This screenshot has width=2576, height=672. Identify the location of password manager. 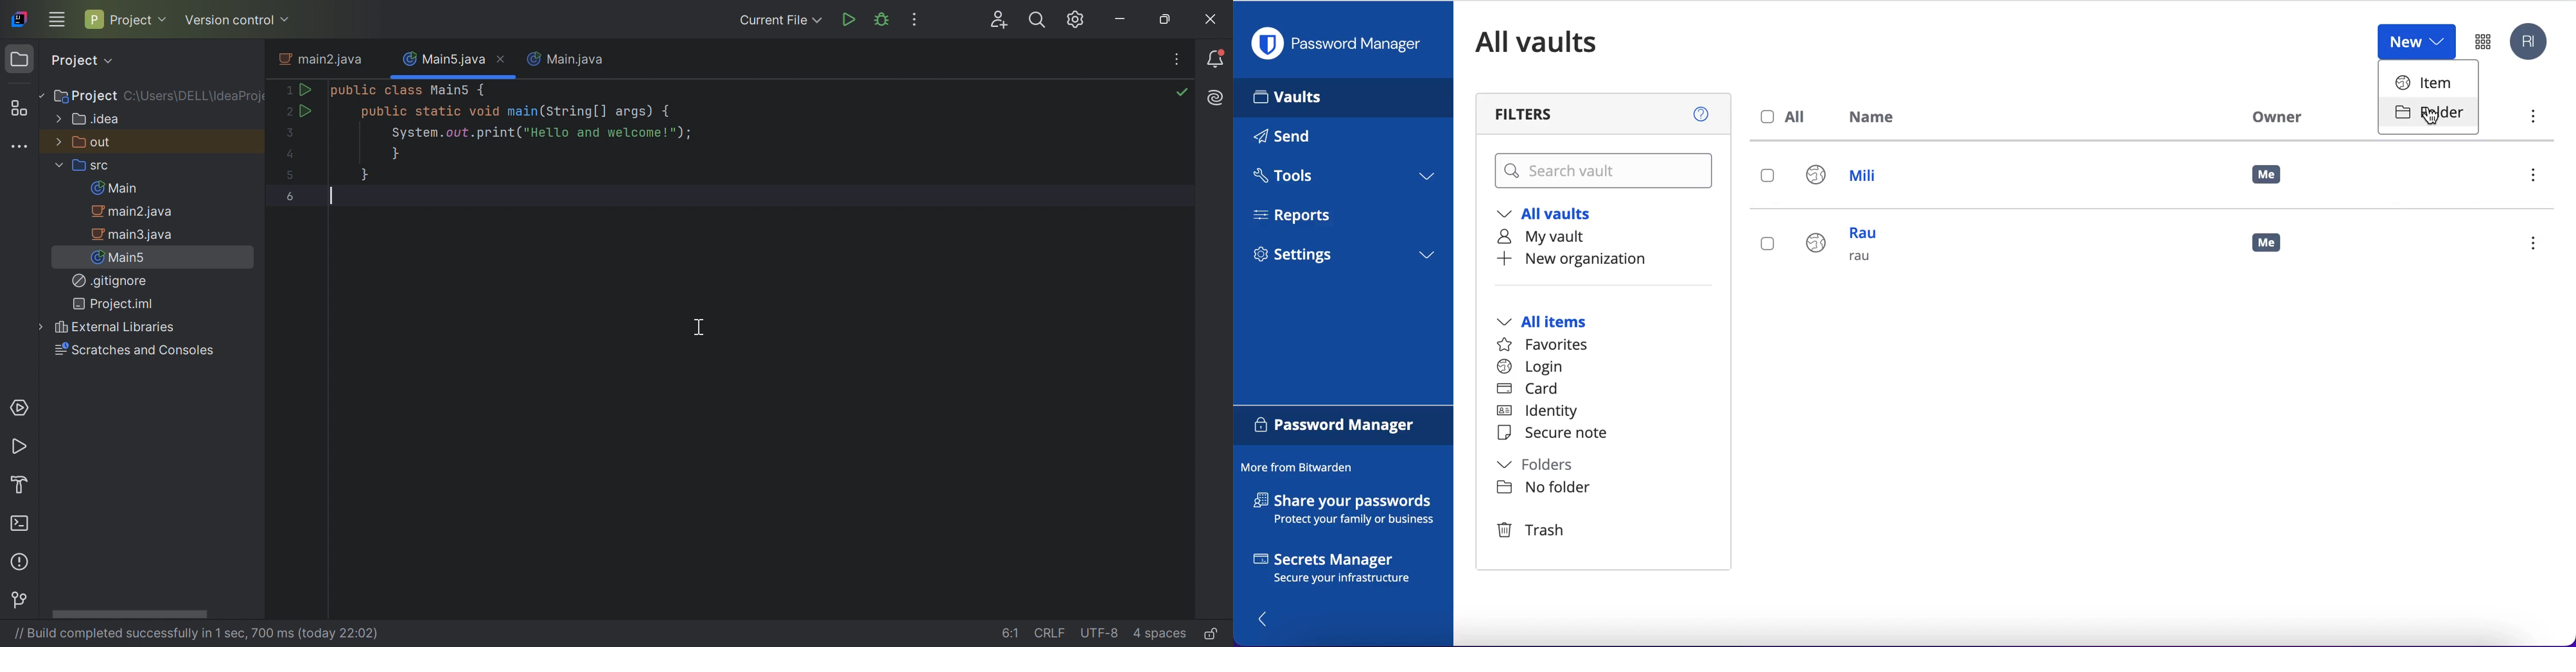
(1344, 427).